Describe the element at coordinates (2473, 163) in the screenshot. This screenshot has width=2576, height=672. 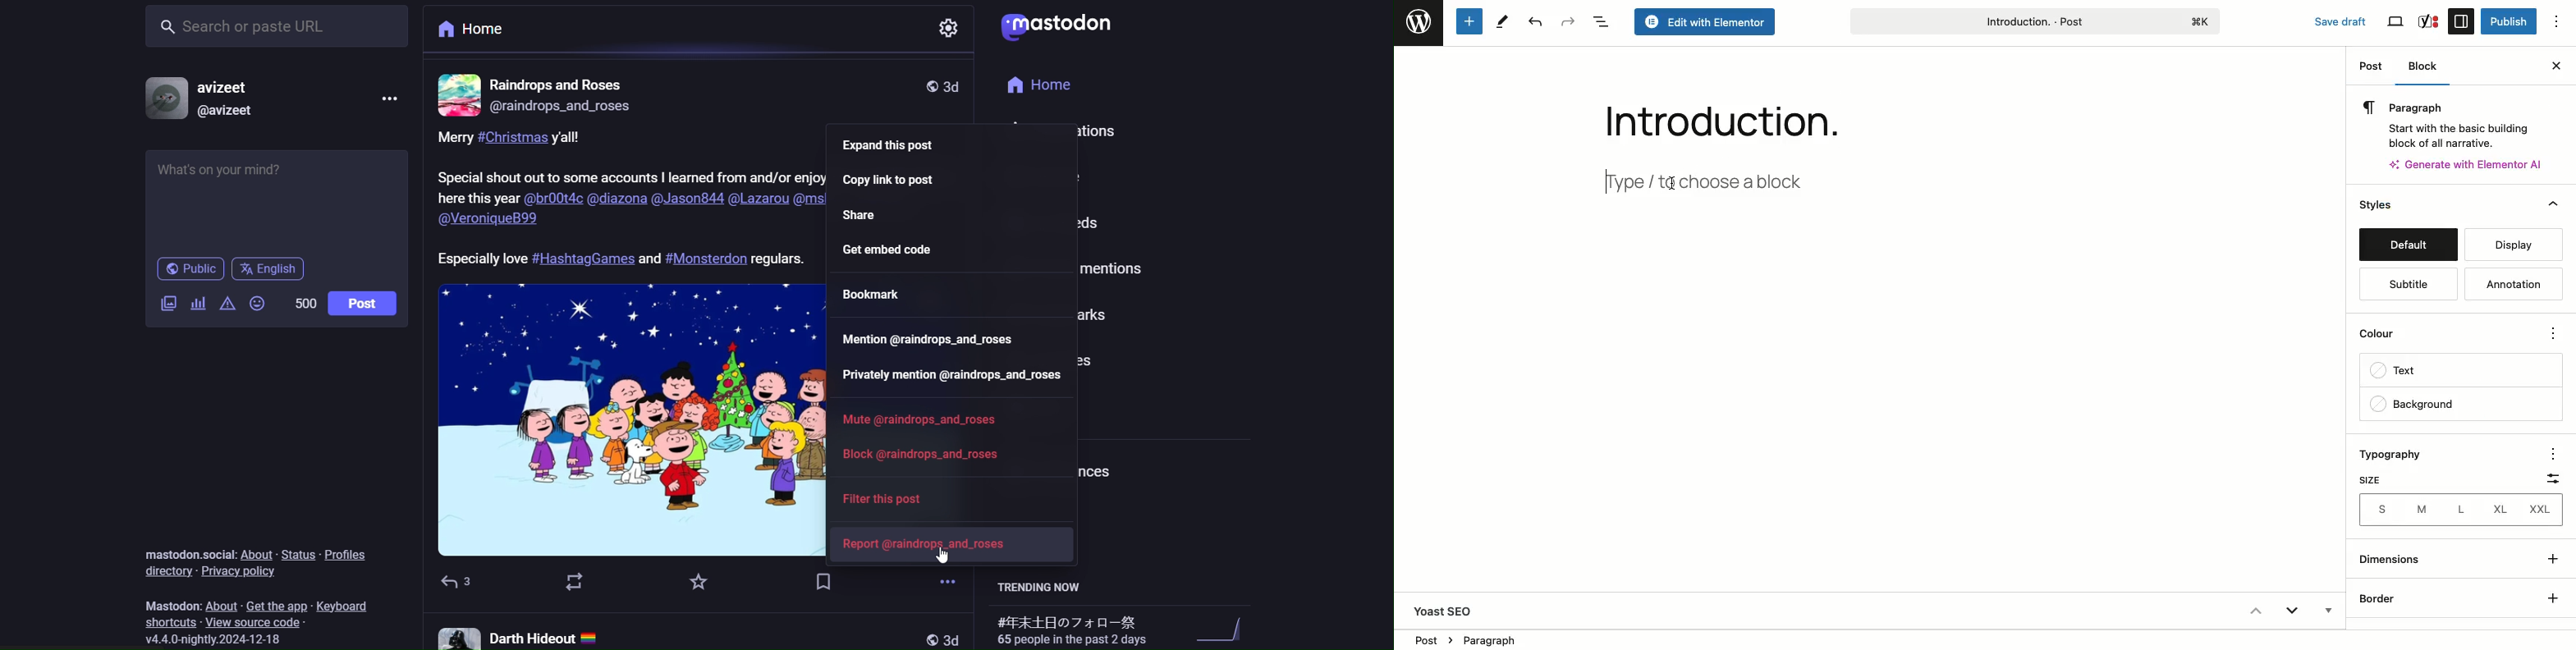
I see `Generate with AI` at that location.